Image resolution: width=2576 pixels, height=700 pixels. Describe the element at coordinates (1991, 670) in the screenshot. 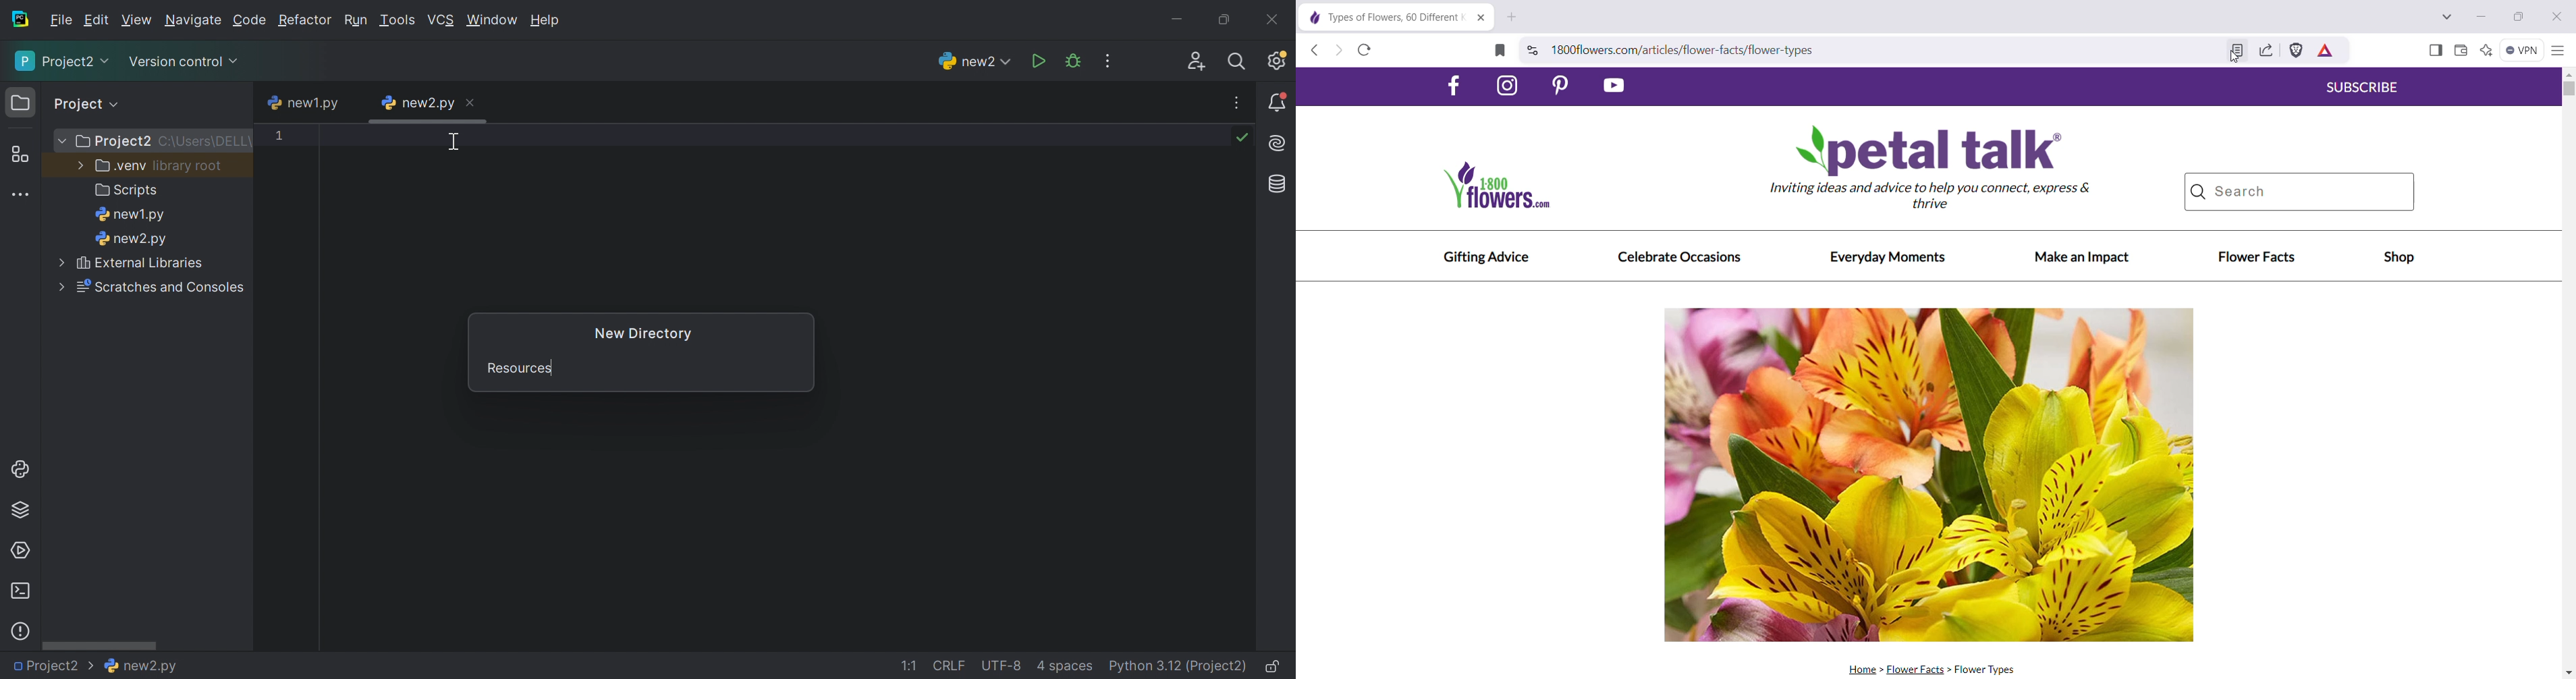

I see `Flower Types` at that location.